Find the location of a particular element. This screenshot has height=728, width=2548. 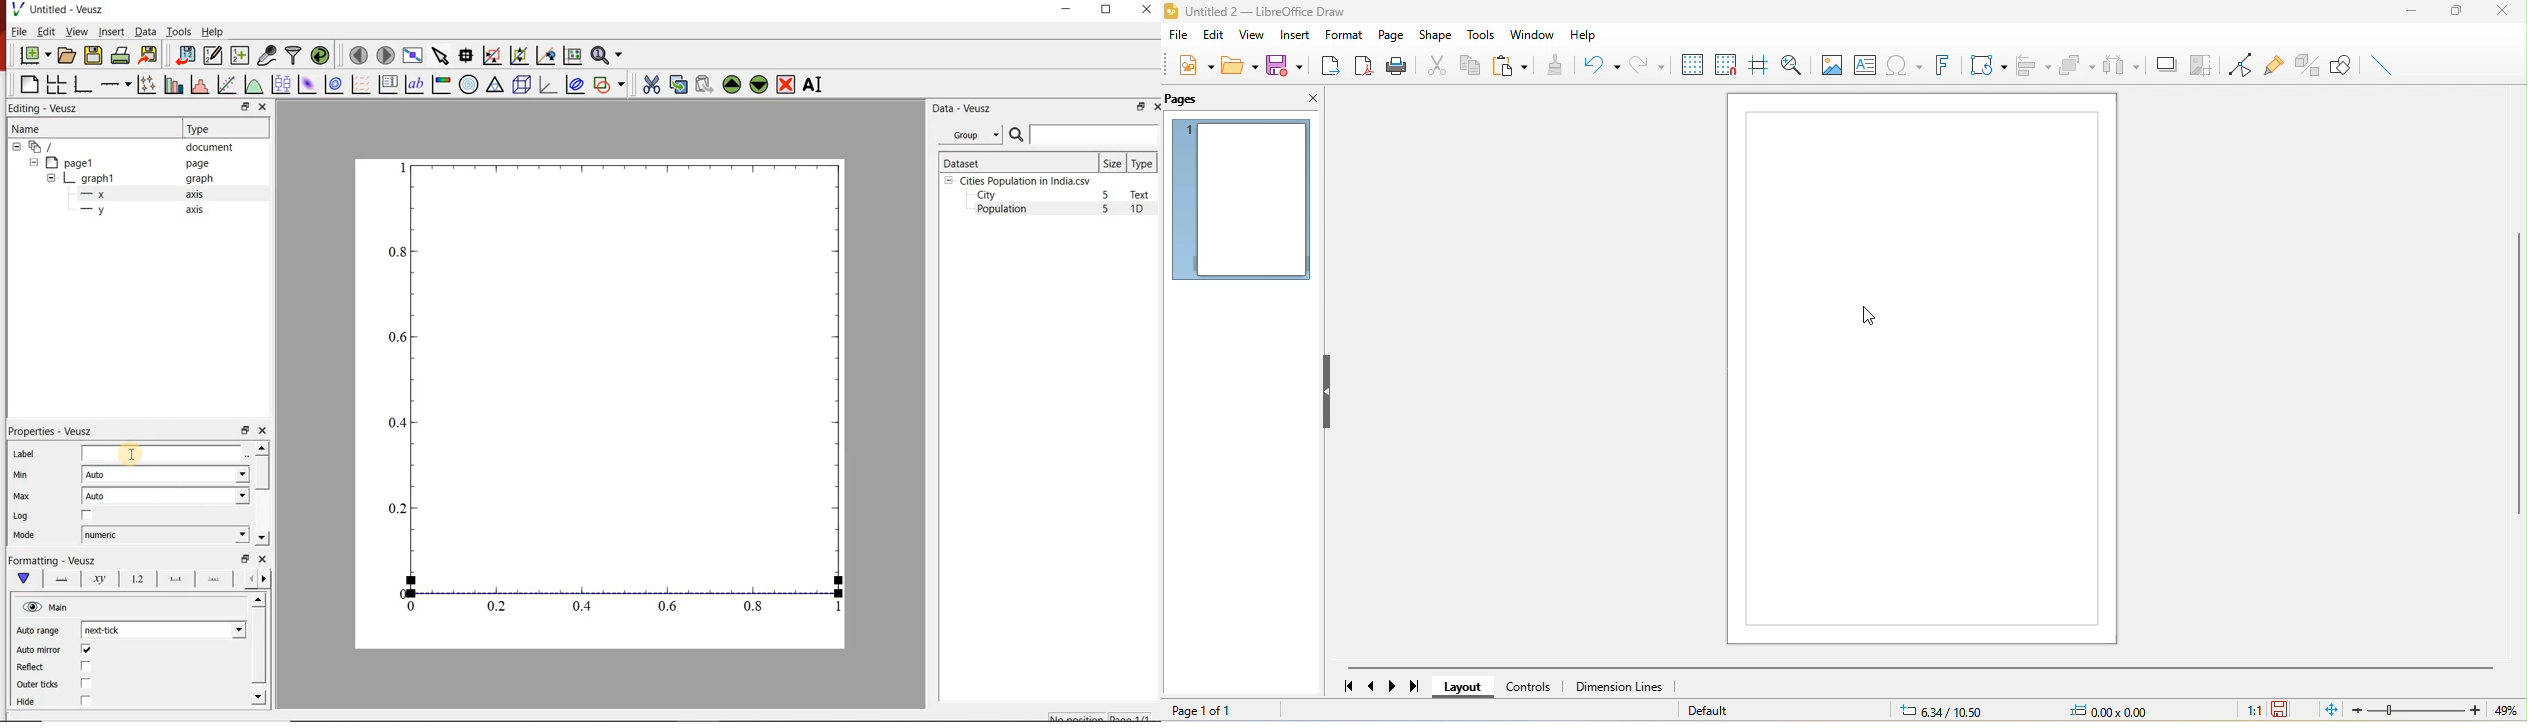

click to zoom out of graph axes is located at coordinates (517, 57).